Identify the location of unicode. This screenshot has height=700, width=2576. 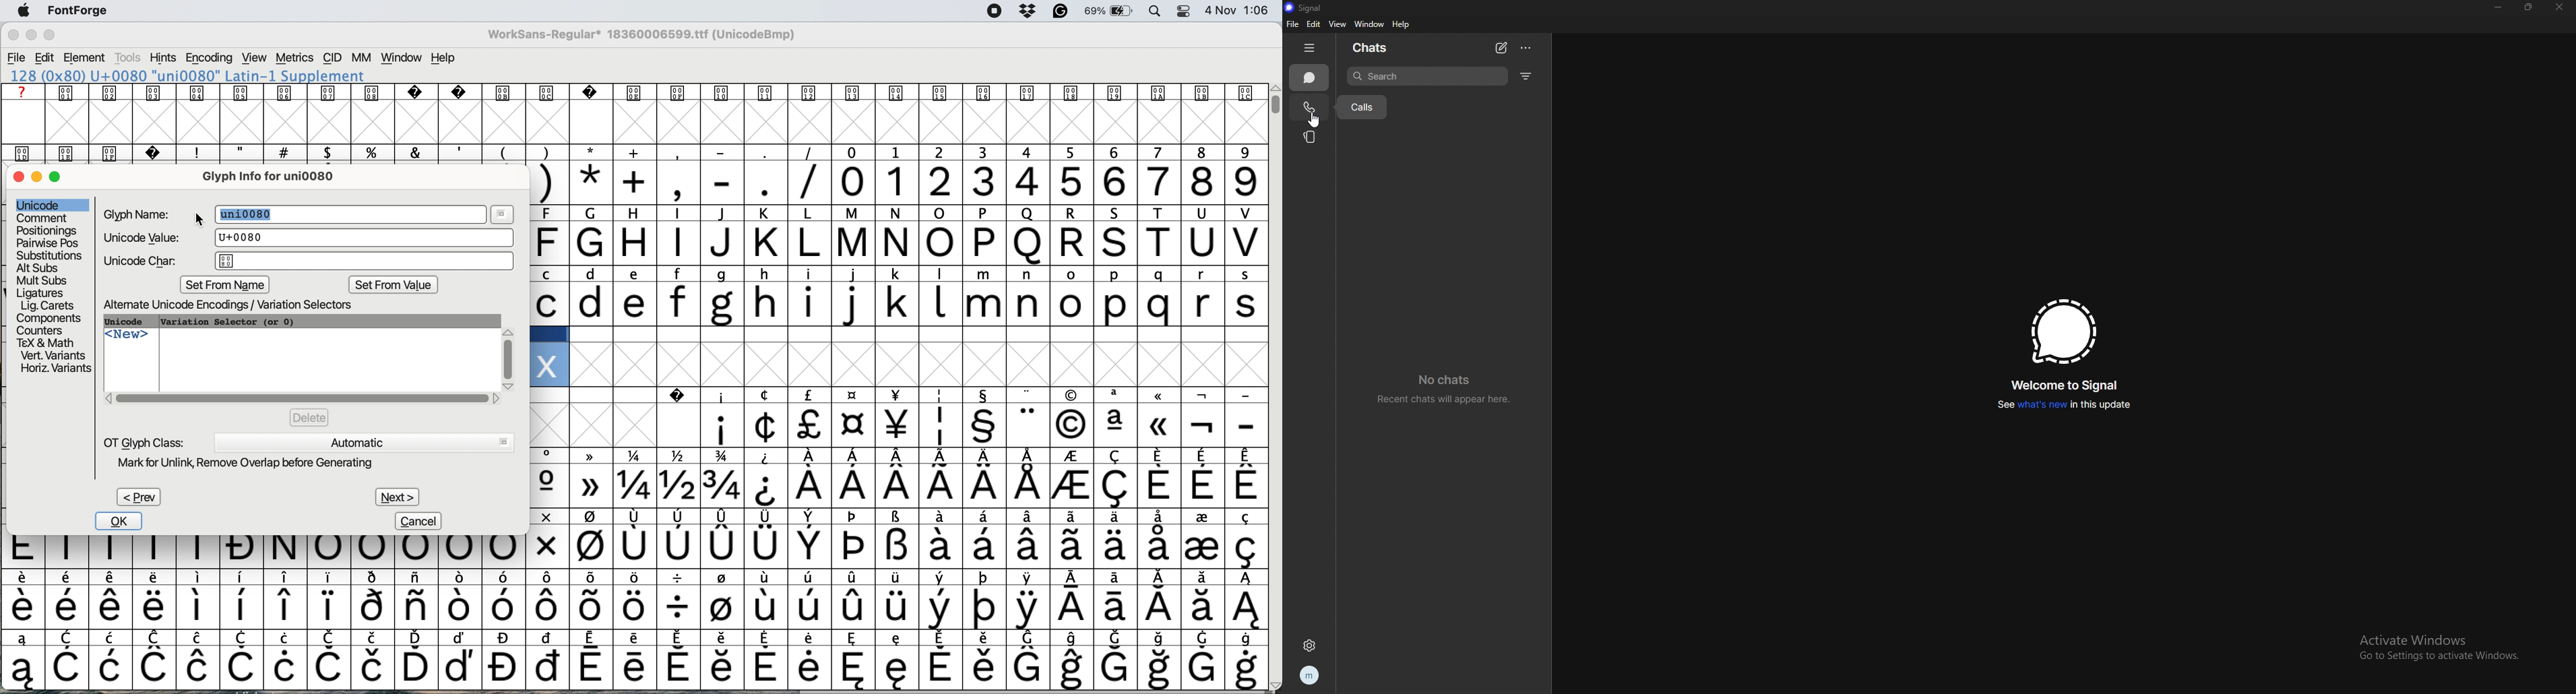
(130, 322).